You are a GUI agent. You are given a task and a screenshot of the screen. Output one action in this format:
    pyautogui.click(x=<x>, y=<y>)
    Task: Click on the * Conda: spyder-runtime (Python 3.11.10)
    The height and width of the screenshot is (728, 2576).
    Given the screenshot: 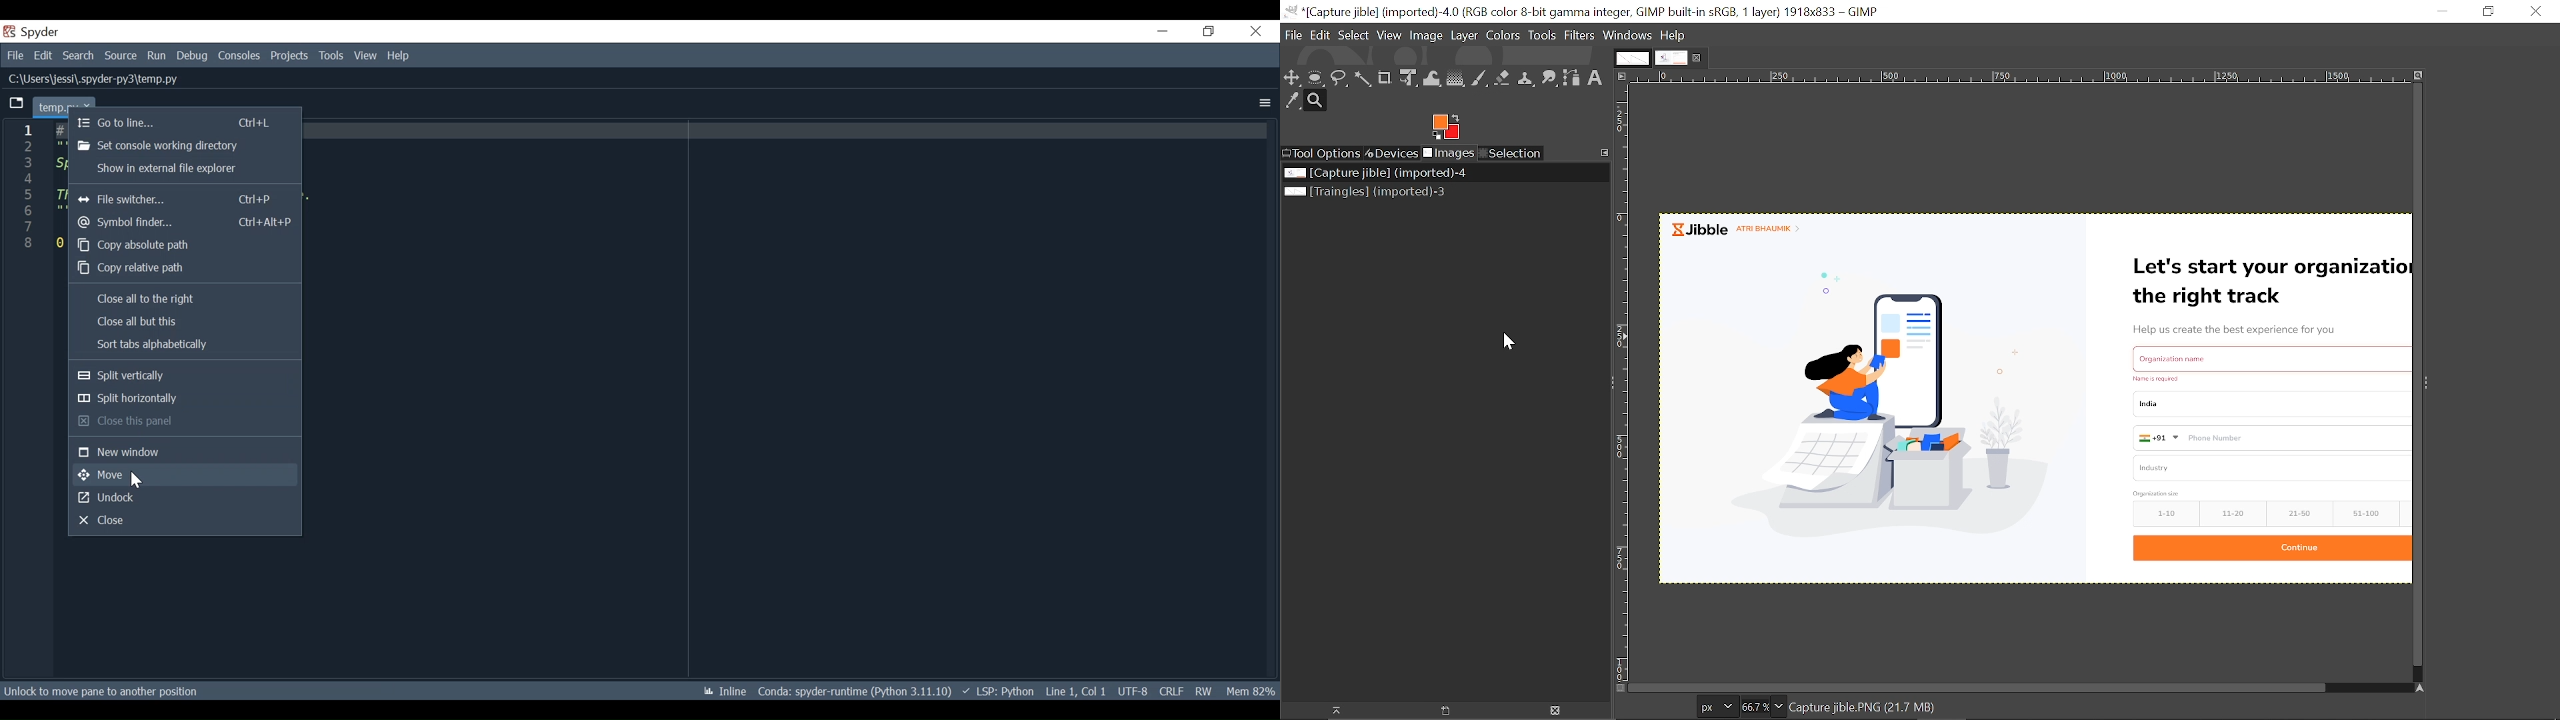 What is the action you would take?
    pyautogui.click(x=854, y=693)
    